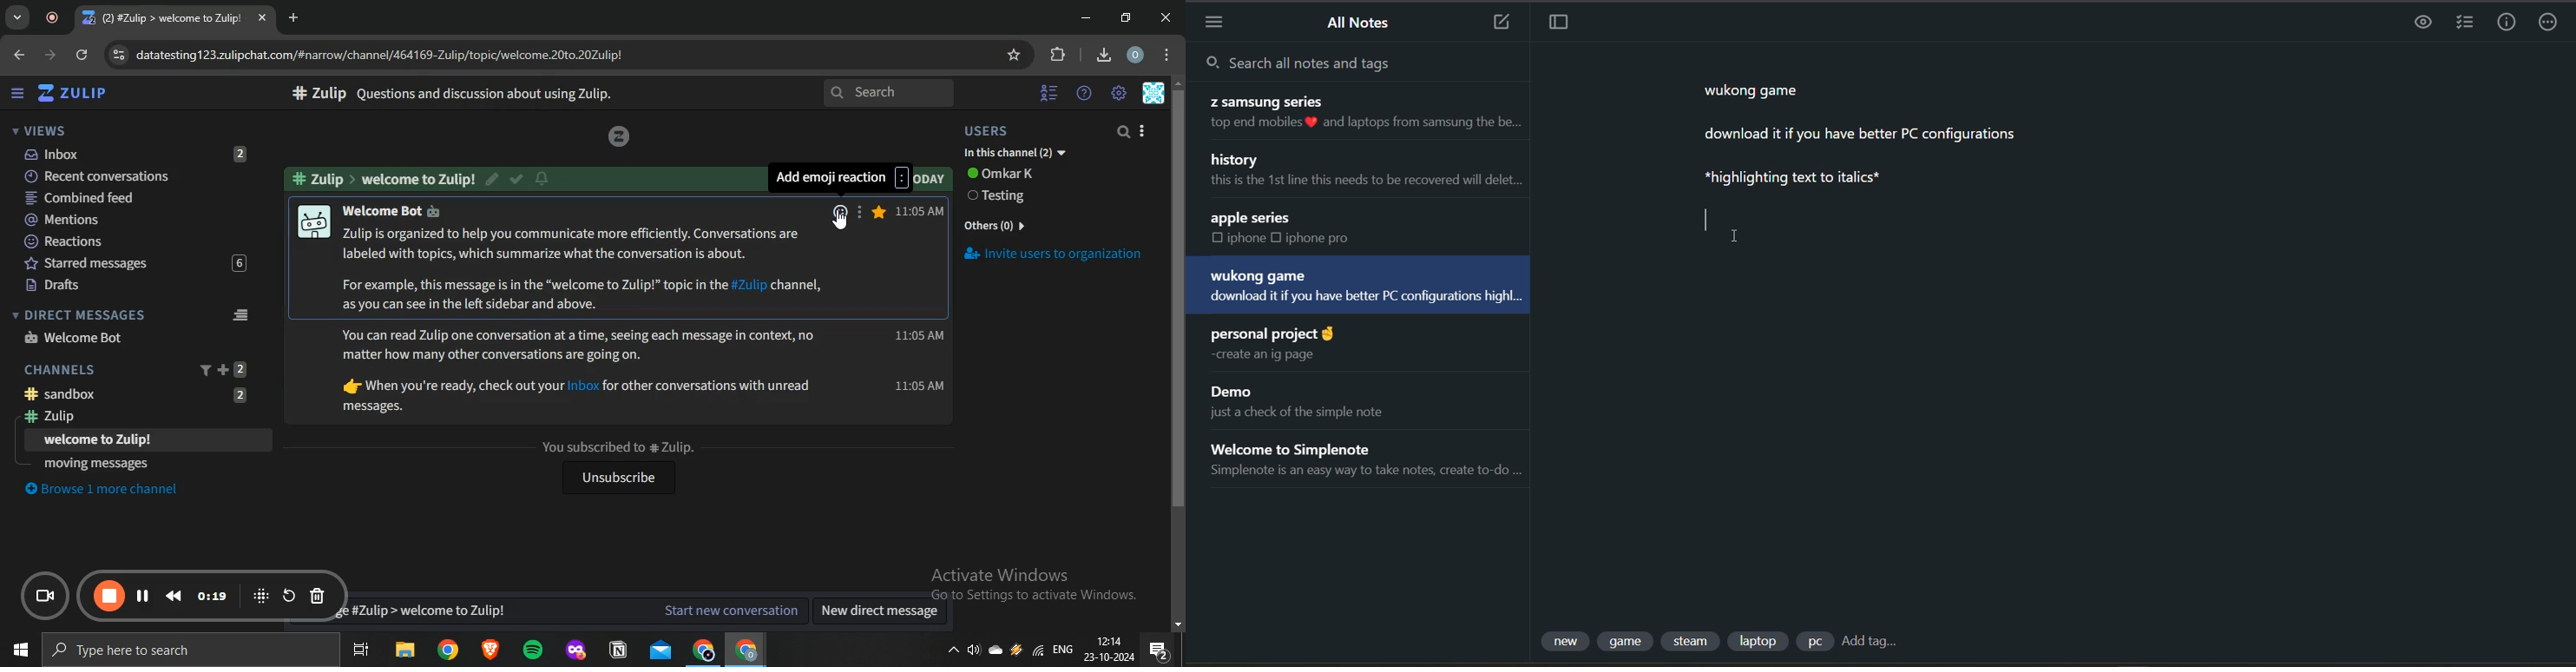  I want to click on You subscribed to # Zulip., so click(617, 446).